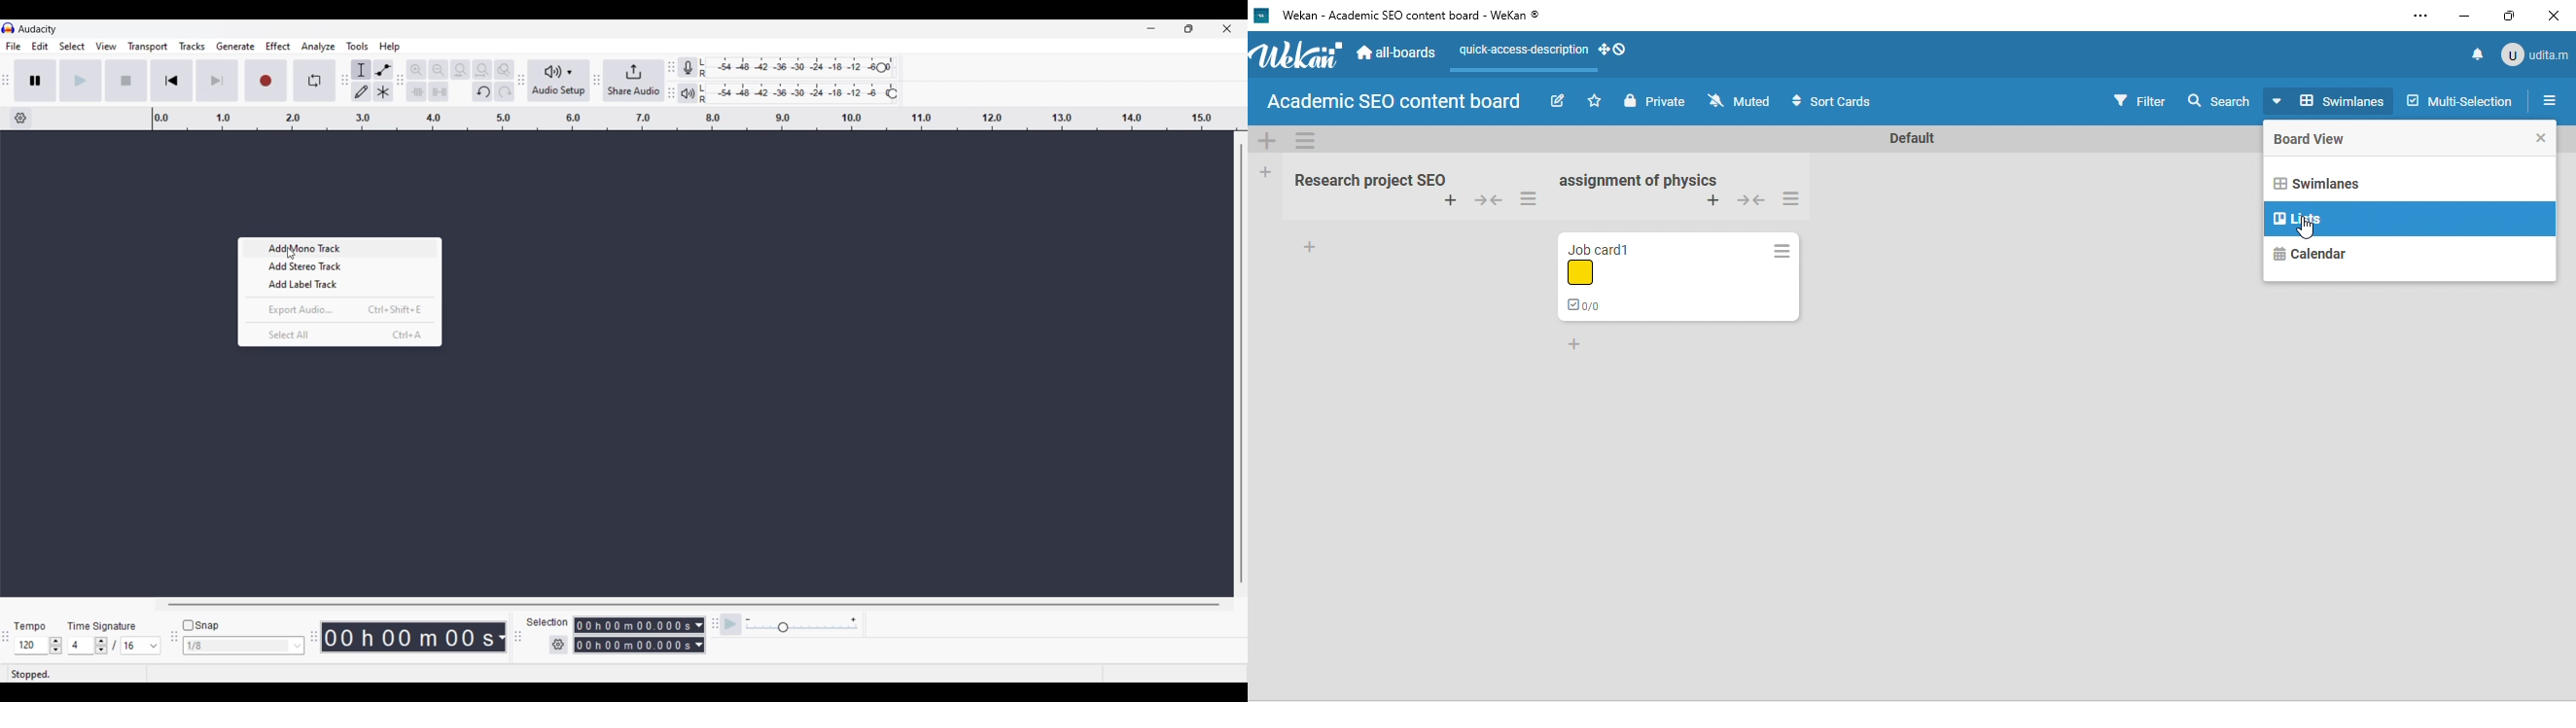 The width and height of the screenshot is (2576, 728). What do you see at coordinates (802, 629) in the screenshot?
I see `Slider to change playback speed` at bounding box center [802, 629].